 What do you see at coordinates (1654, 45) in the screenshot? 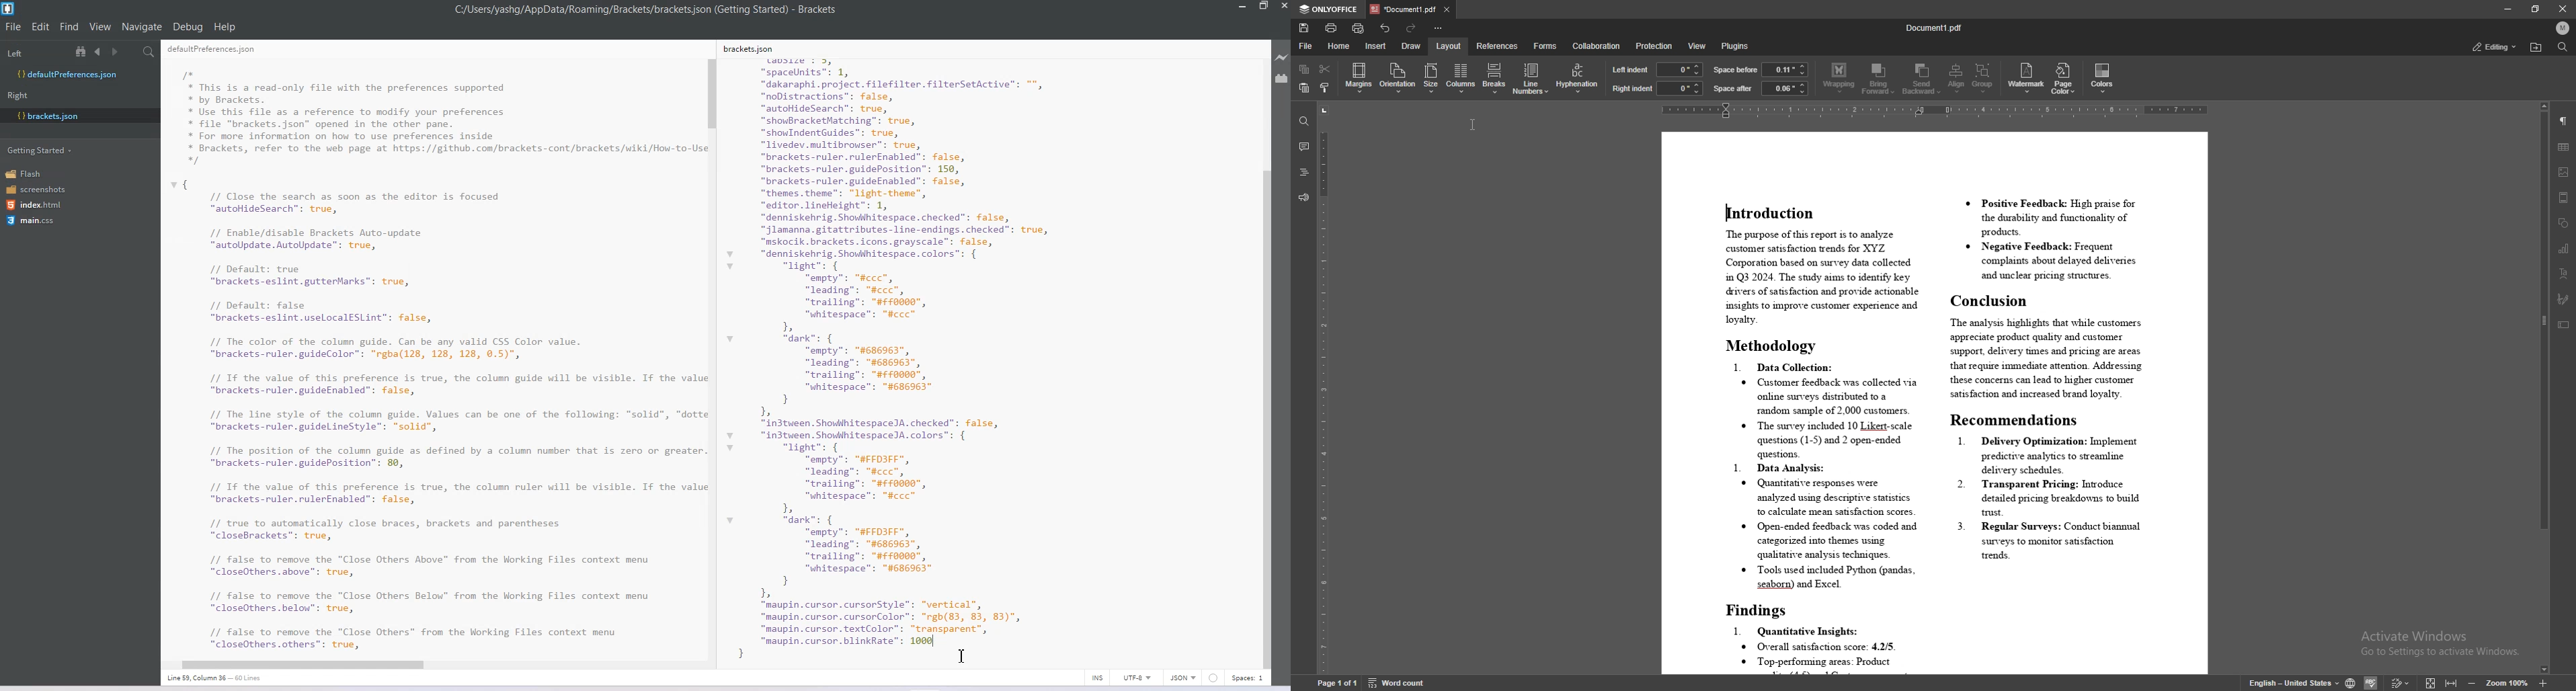
I see `protection` at bounding box center [1654, 45].